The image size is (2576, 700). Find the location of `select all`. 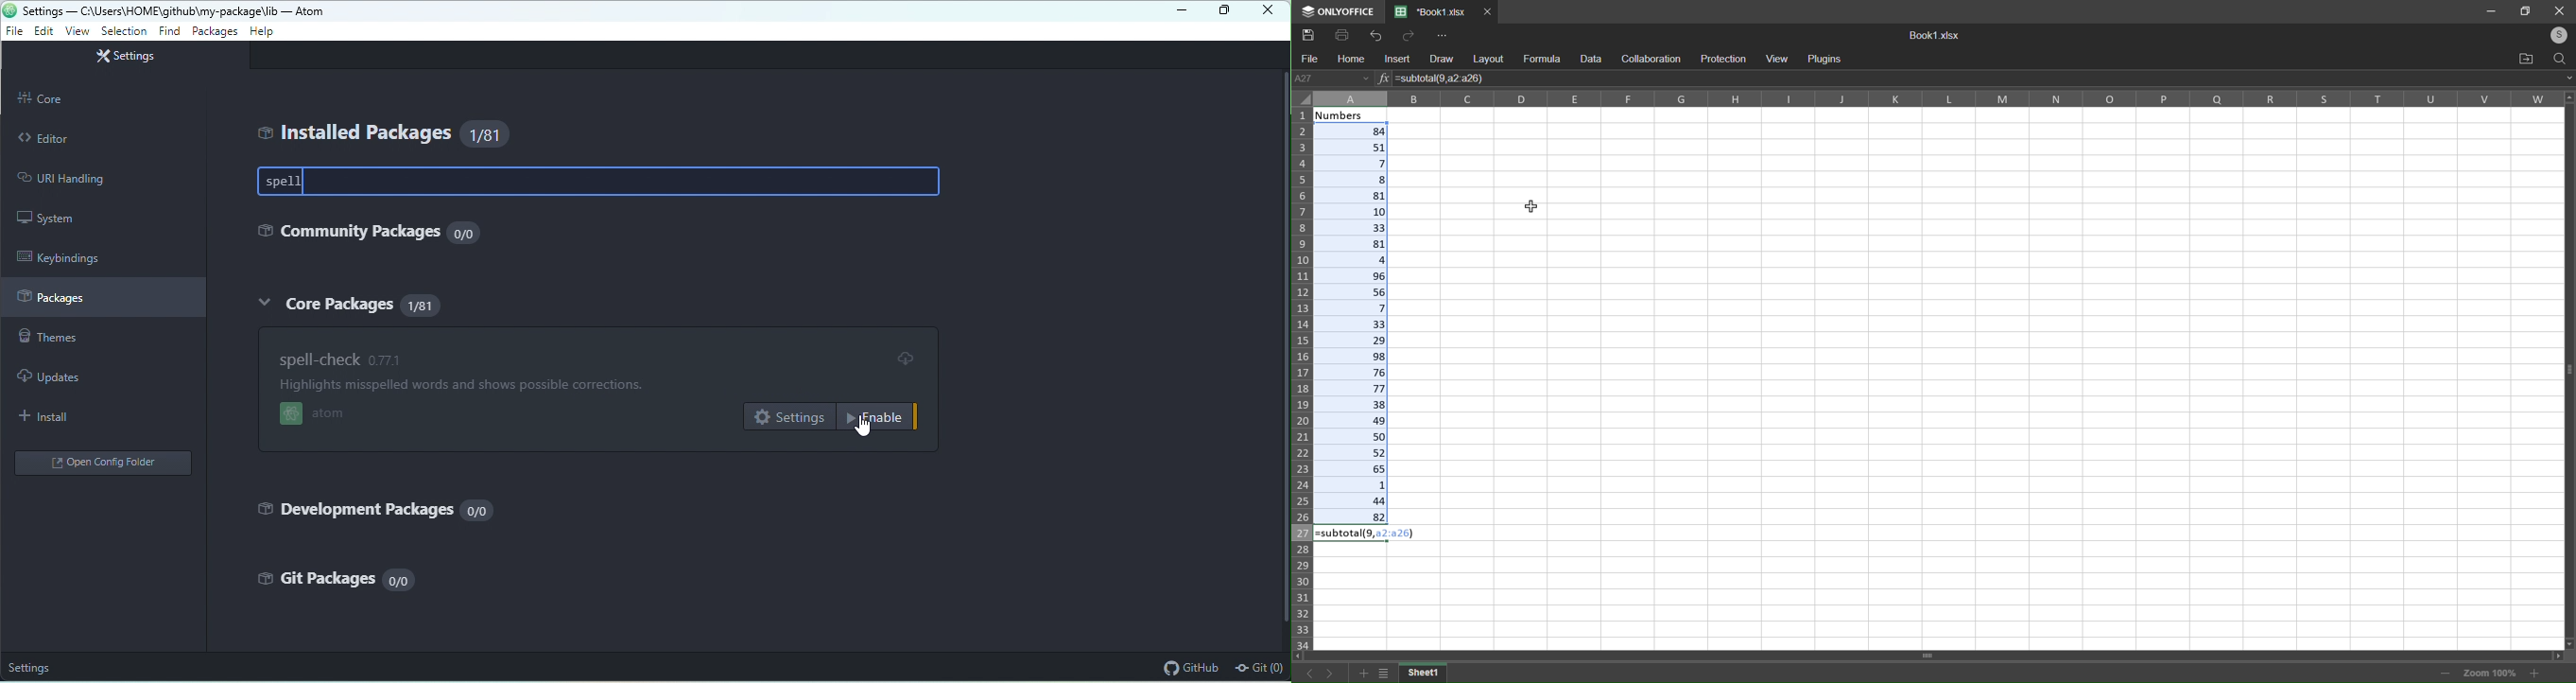

select all is located at coordinates (1306, 100).